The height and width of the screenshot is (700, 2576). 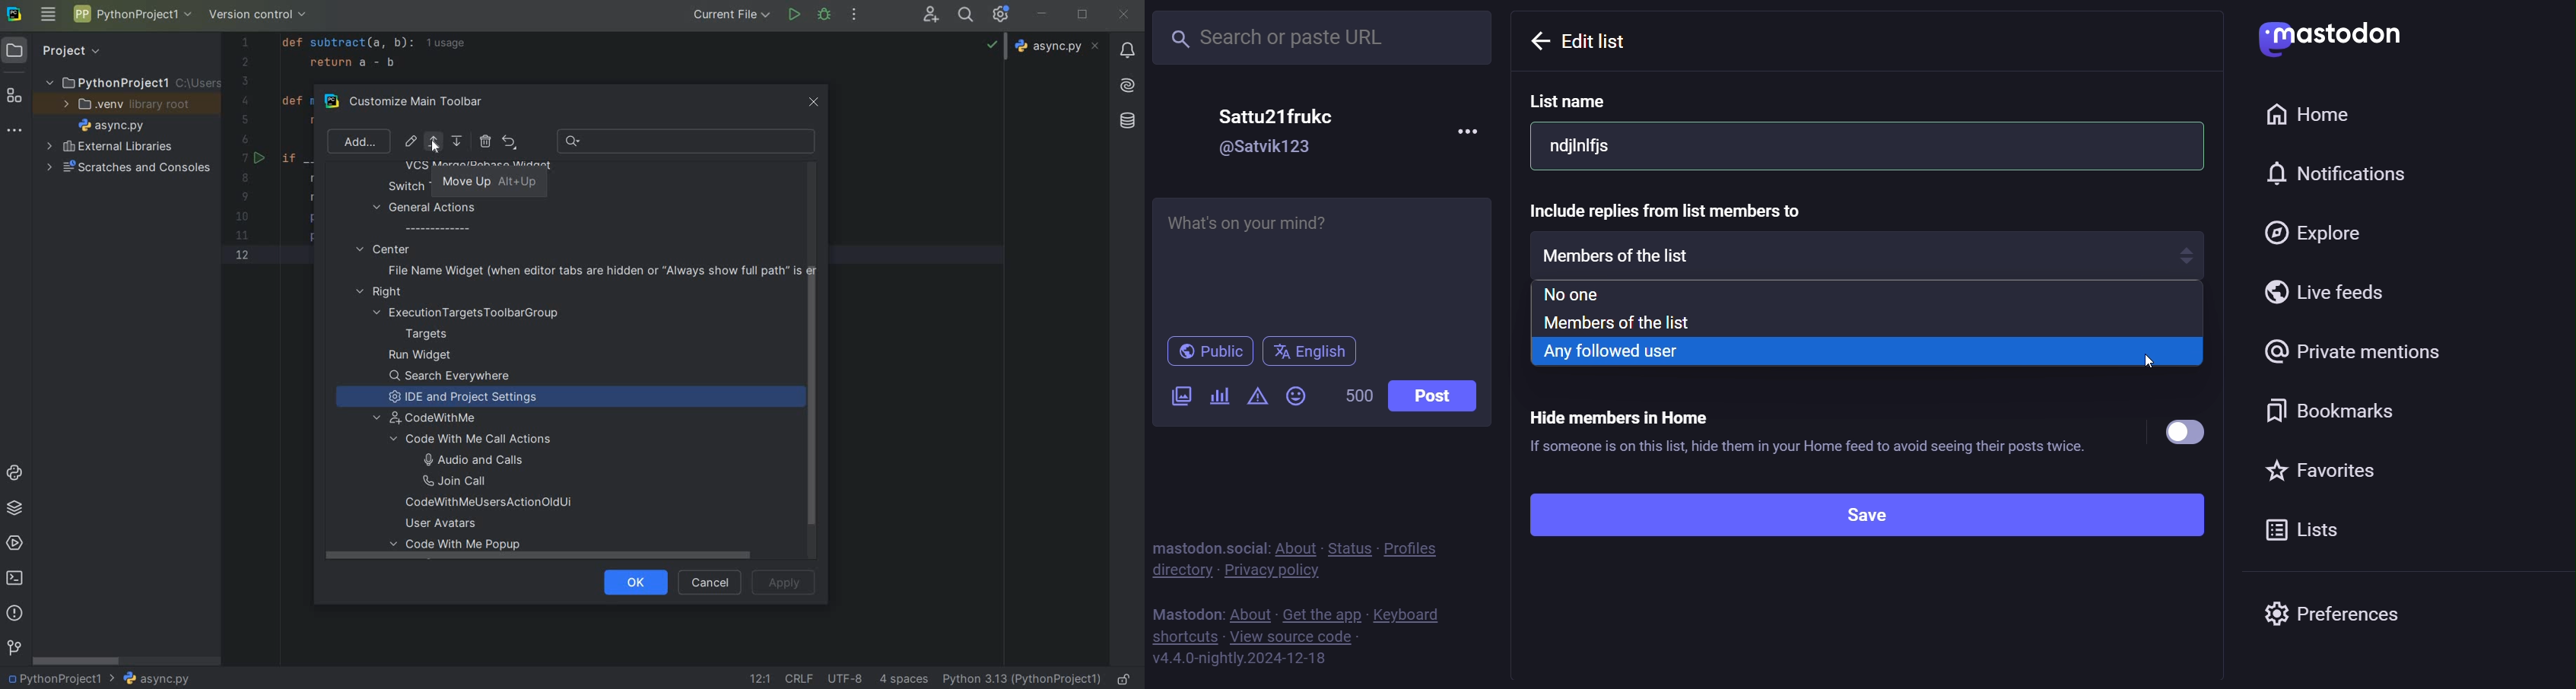 What do you see at coordinates (1413, 614) in the screenshot?
I see `keyboard` at bounding box center [1413, 614].